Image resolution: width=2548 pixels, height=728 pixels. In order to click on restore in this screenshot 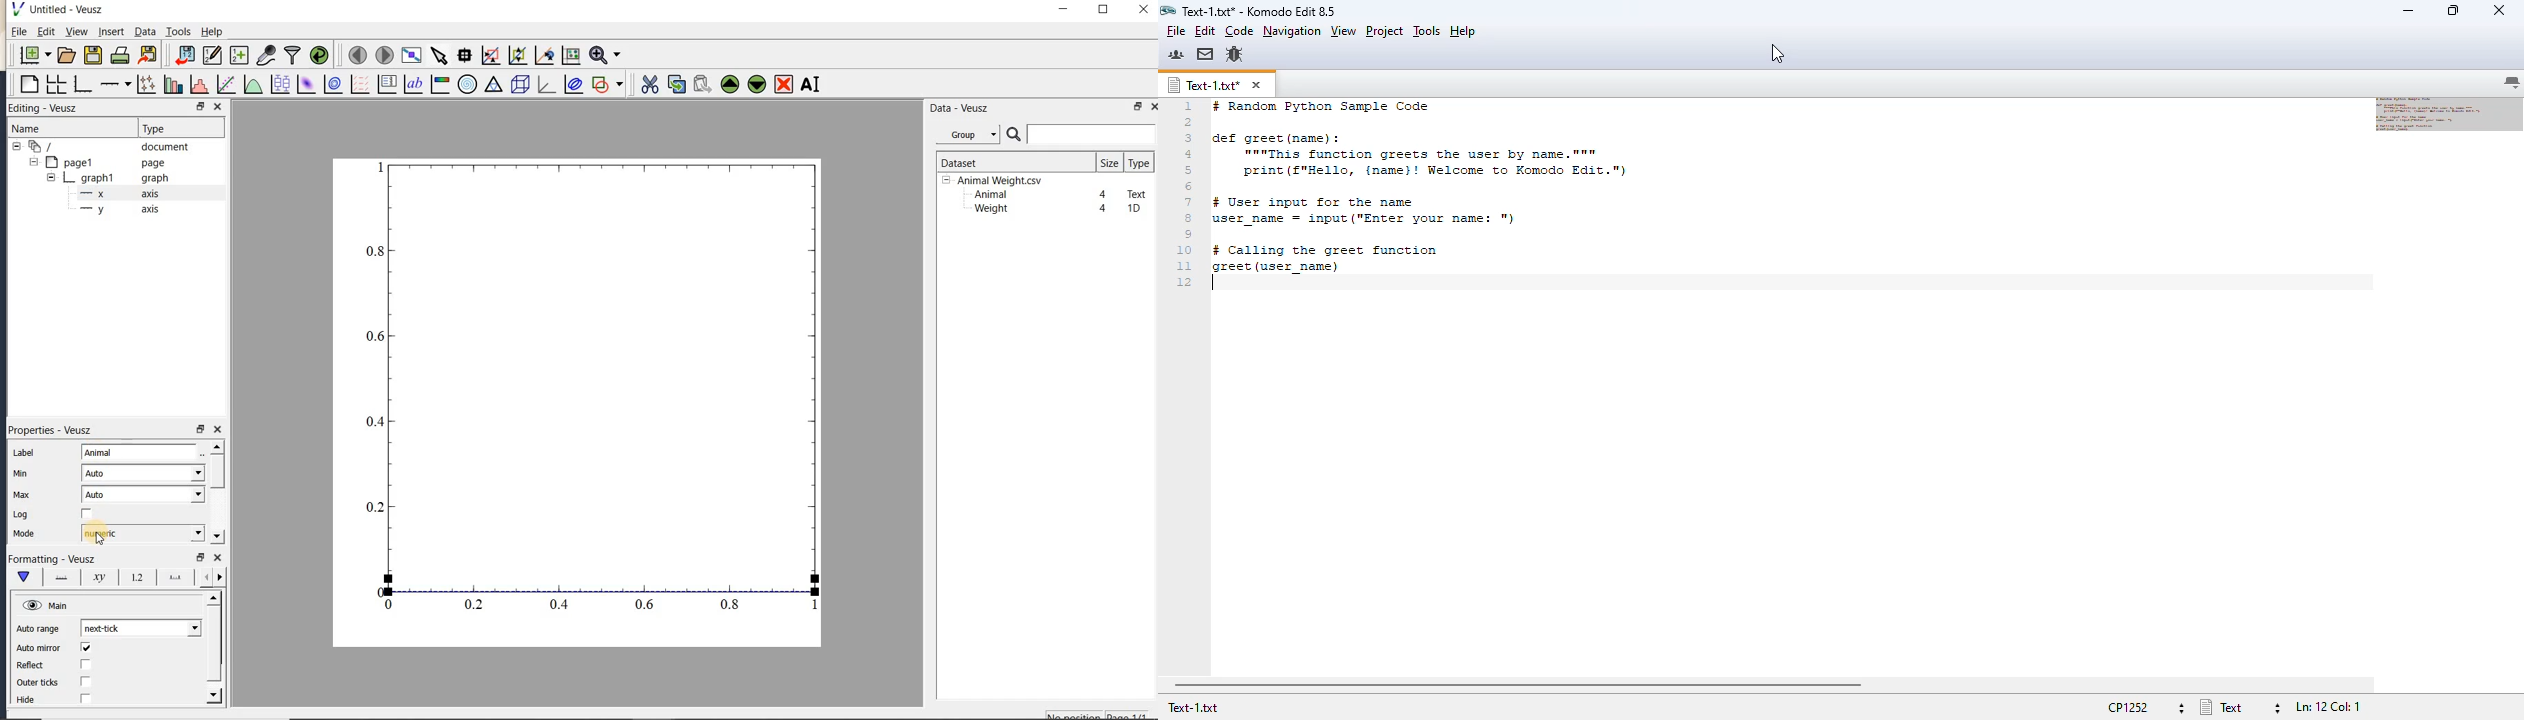, I will do `click(1139, 106)`.